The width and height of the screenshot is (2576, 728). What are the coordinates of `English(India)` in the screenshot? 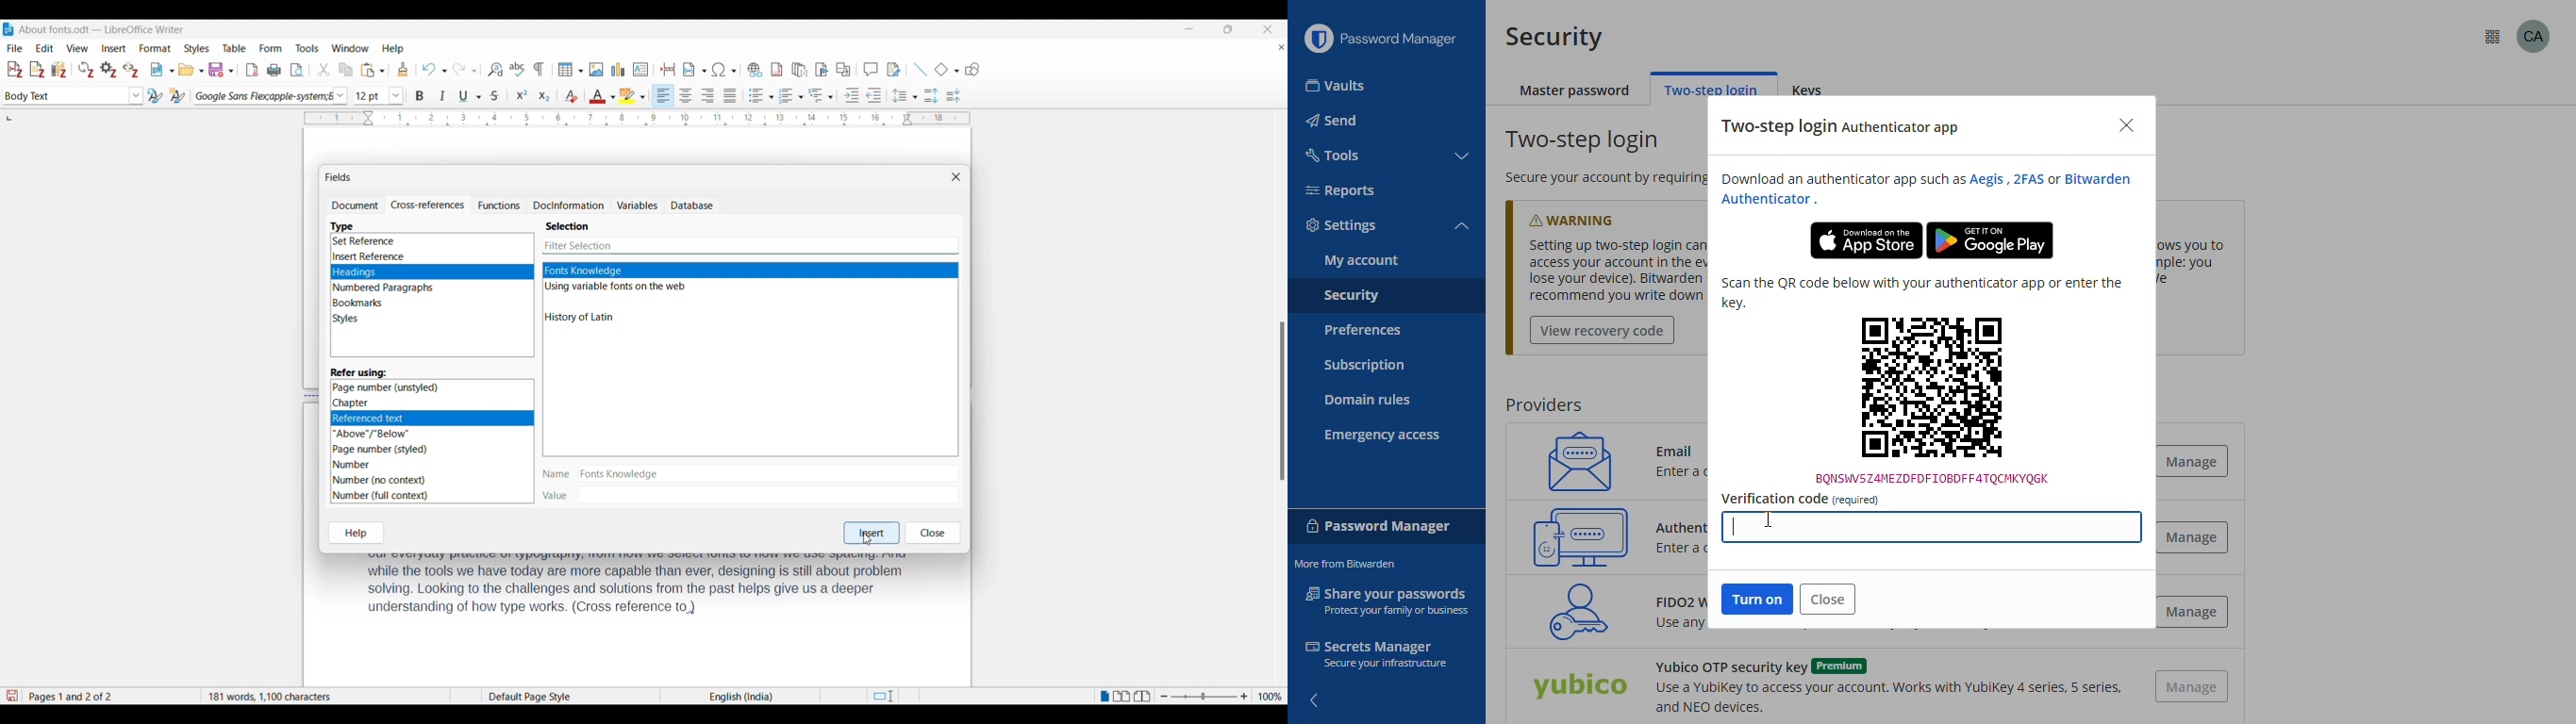 It's located at (730, 697).